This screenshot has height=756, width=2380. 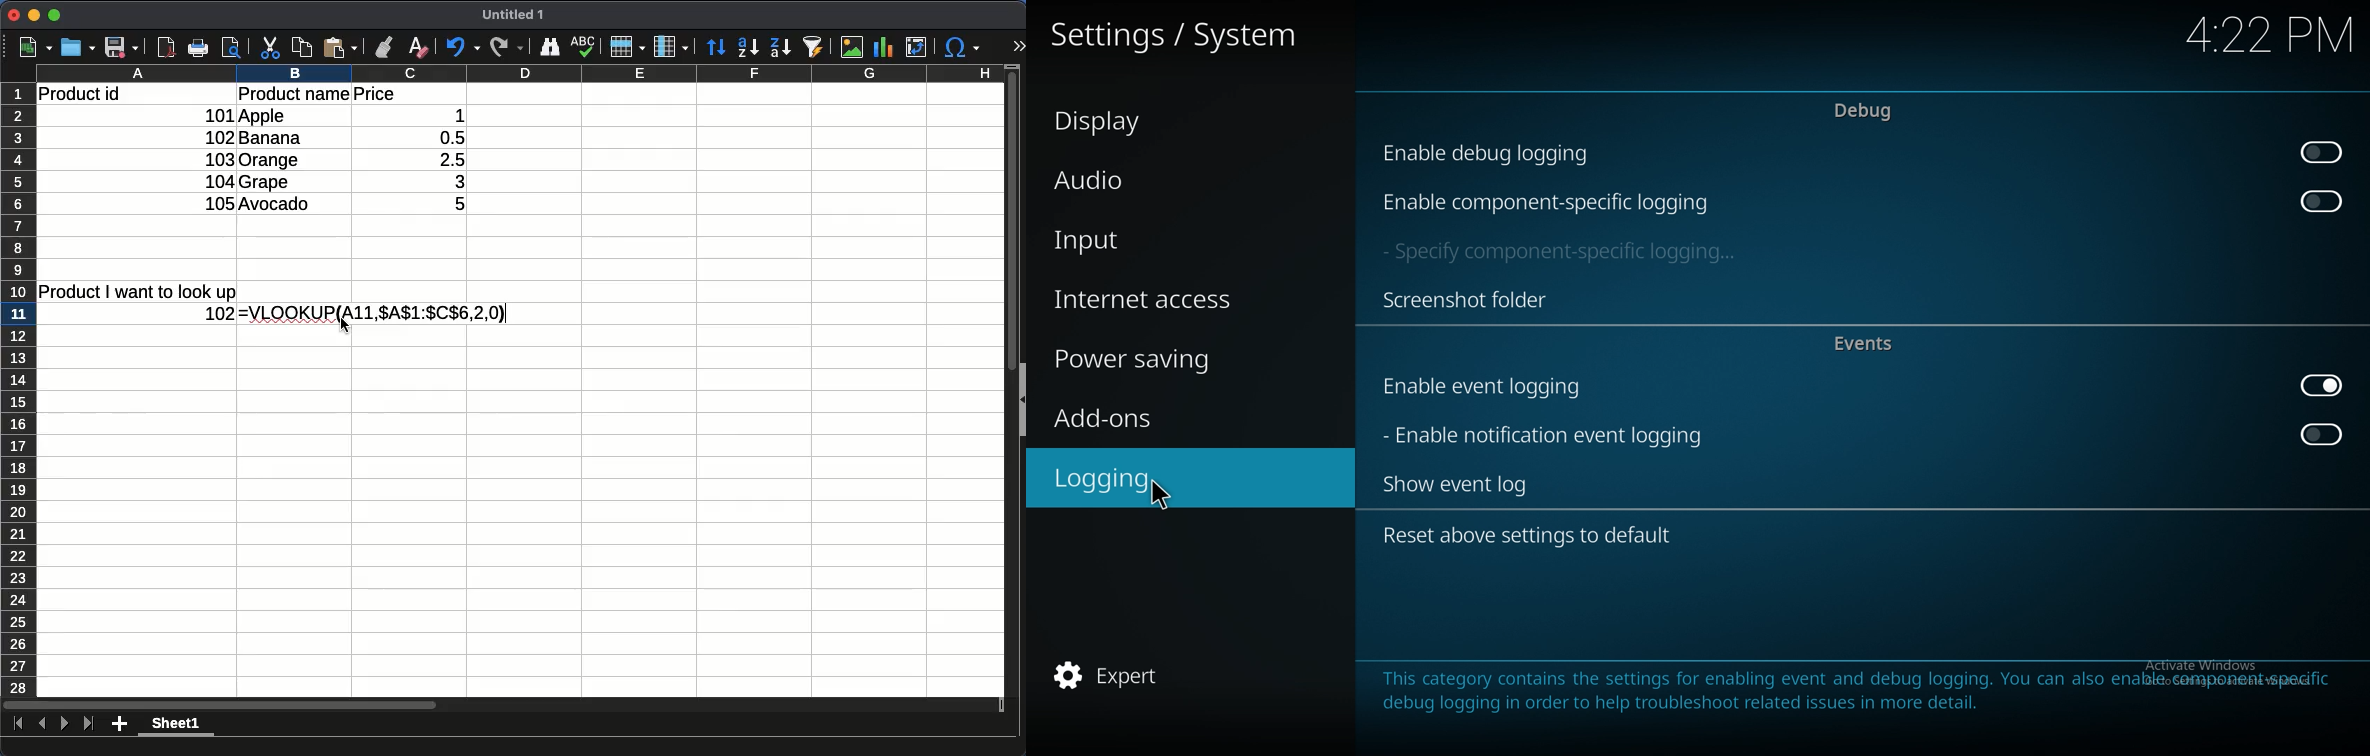 I want to click on finder, so click(x=550, y=47).